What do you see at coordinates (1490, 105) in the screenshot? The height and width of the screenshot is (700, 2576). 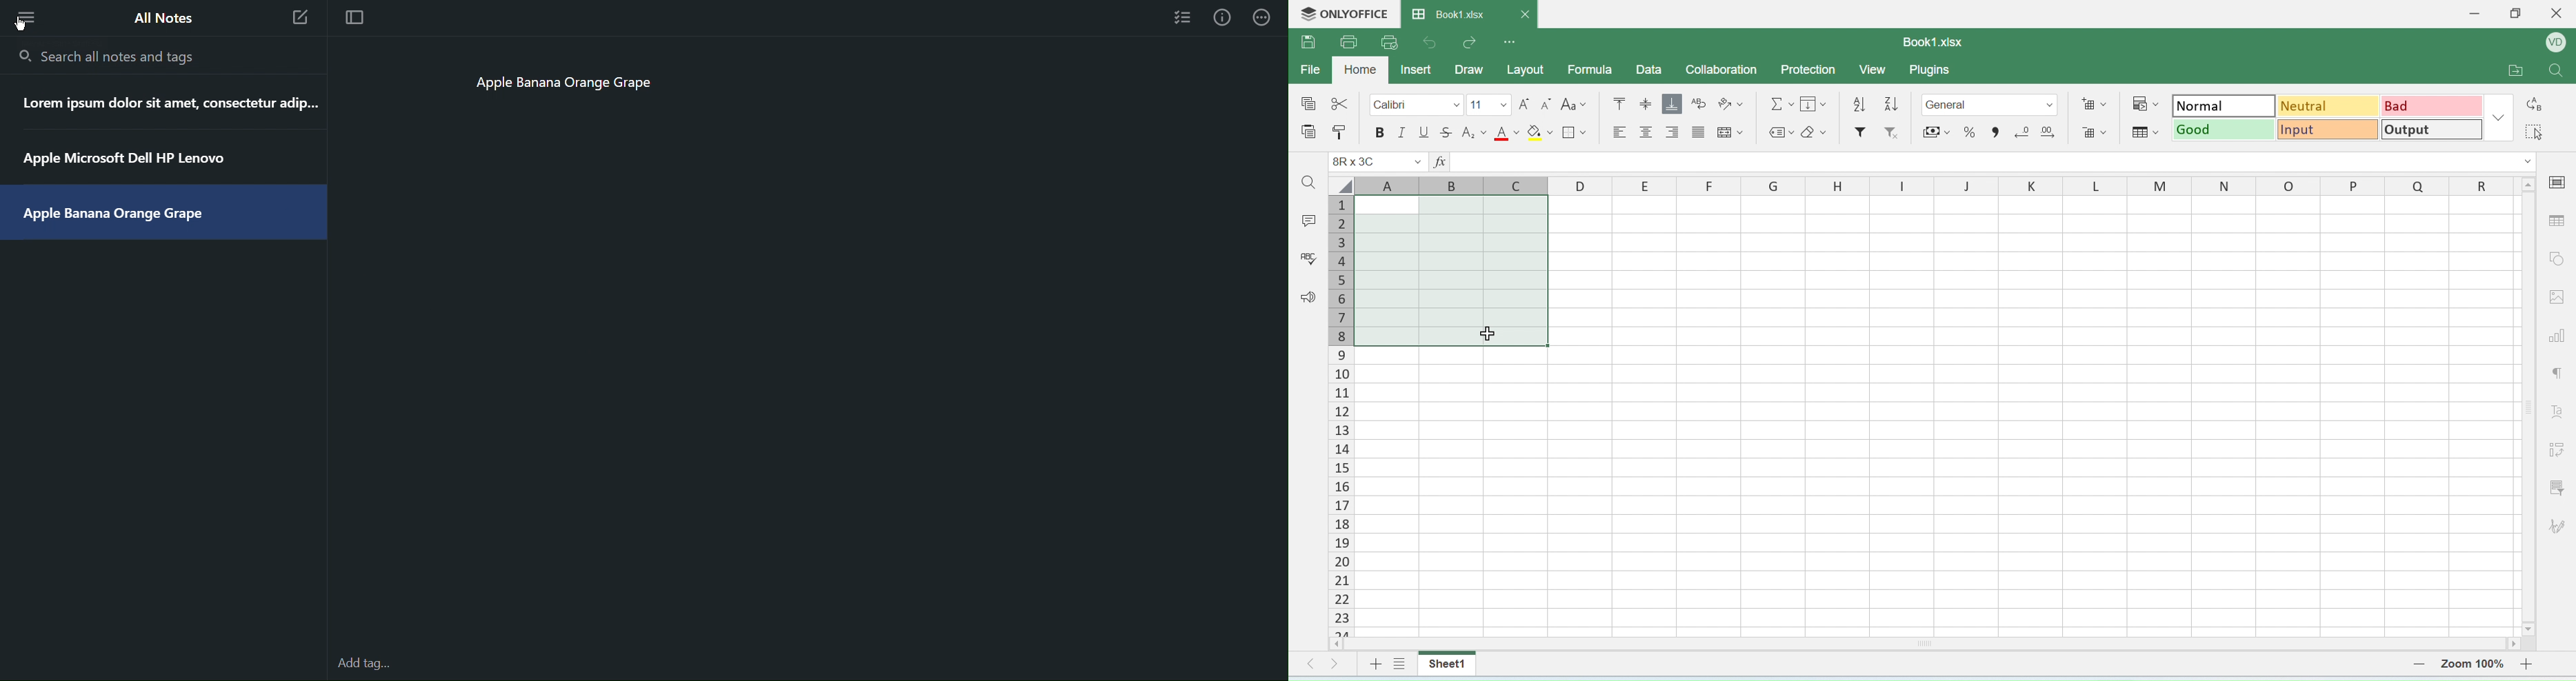 I see `font size` at bounding box center [1490, 105].